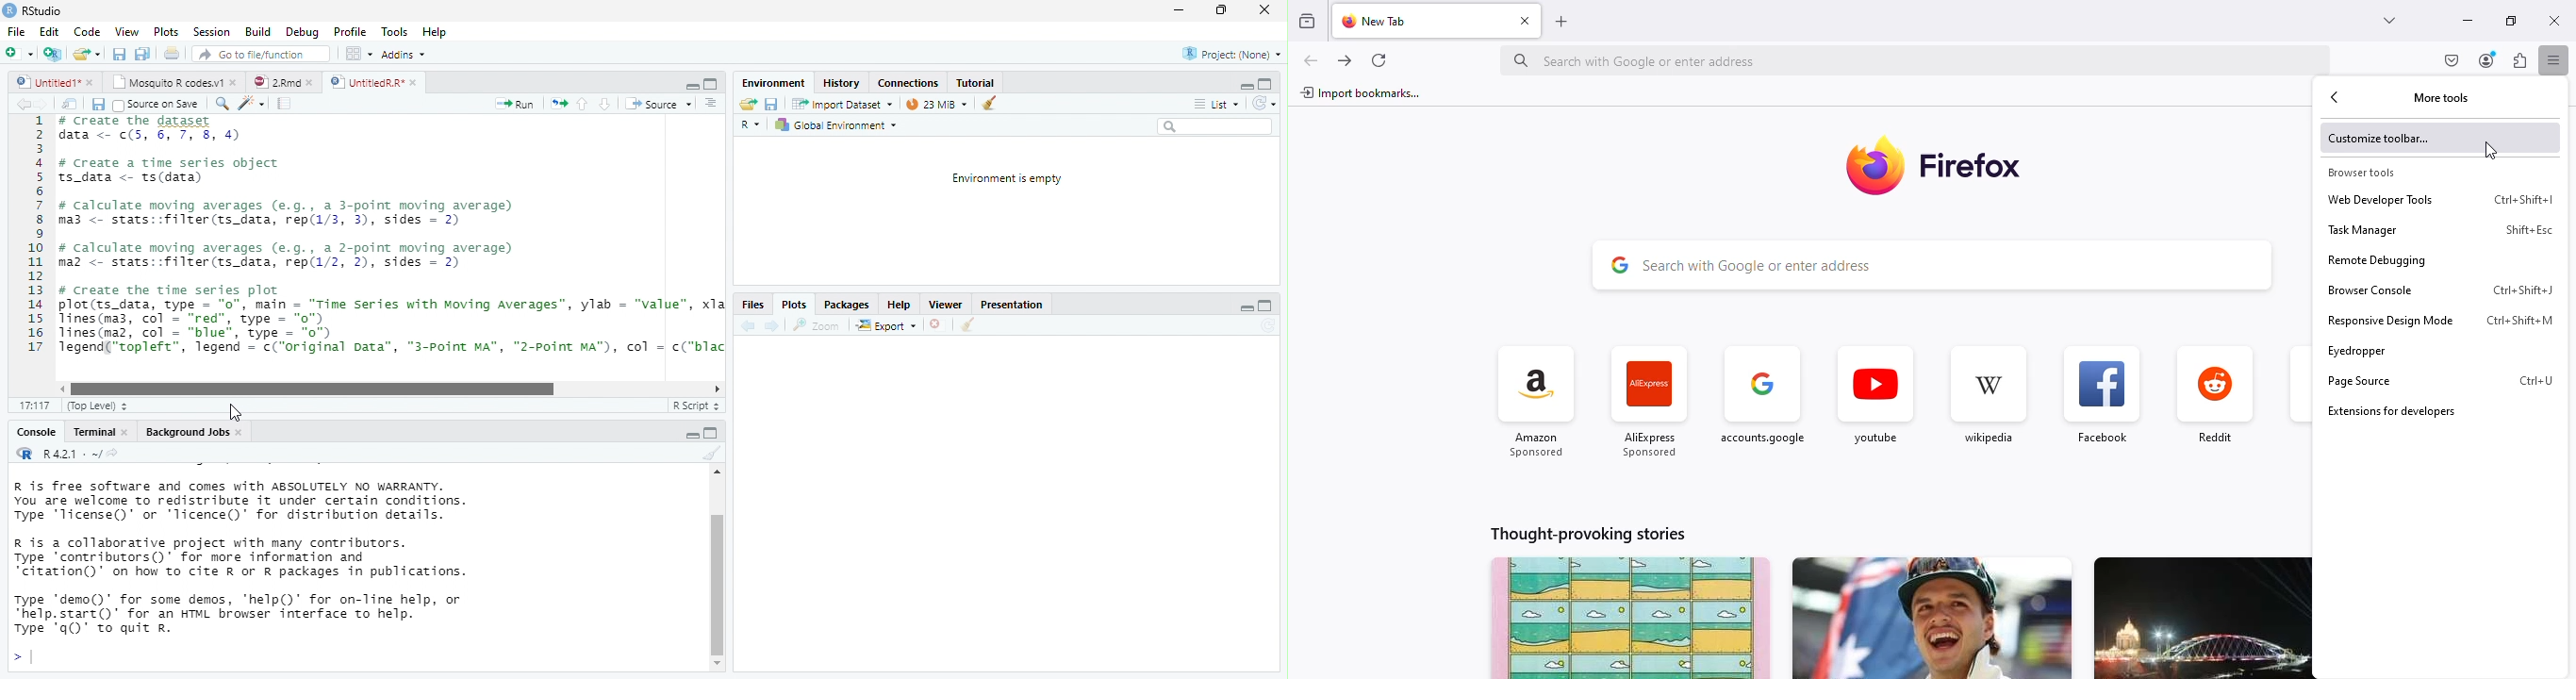  I want to click on open a new tab, so click(1560, 23).